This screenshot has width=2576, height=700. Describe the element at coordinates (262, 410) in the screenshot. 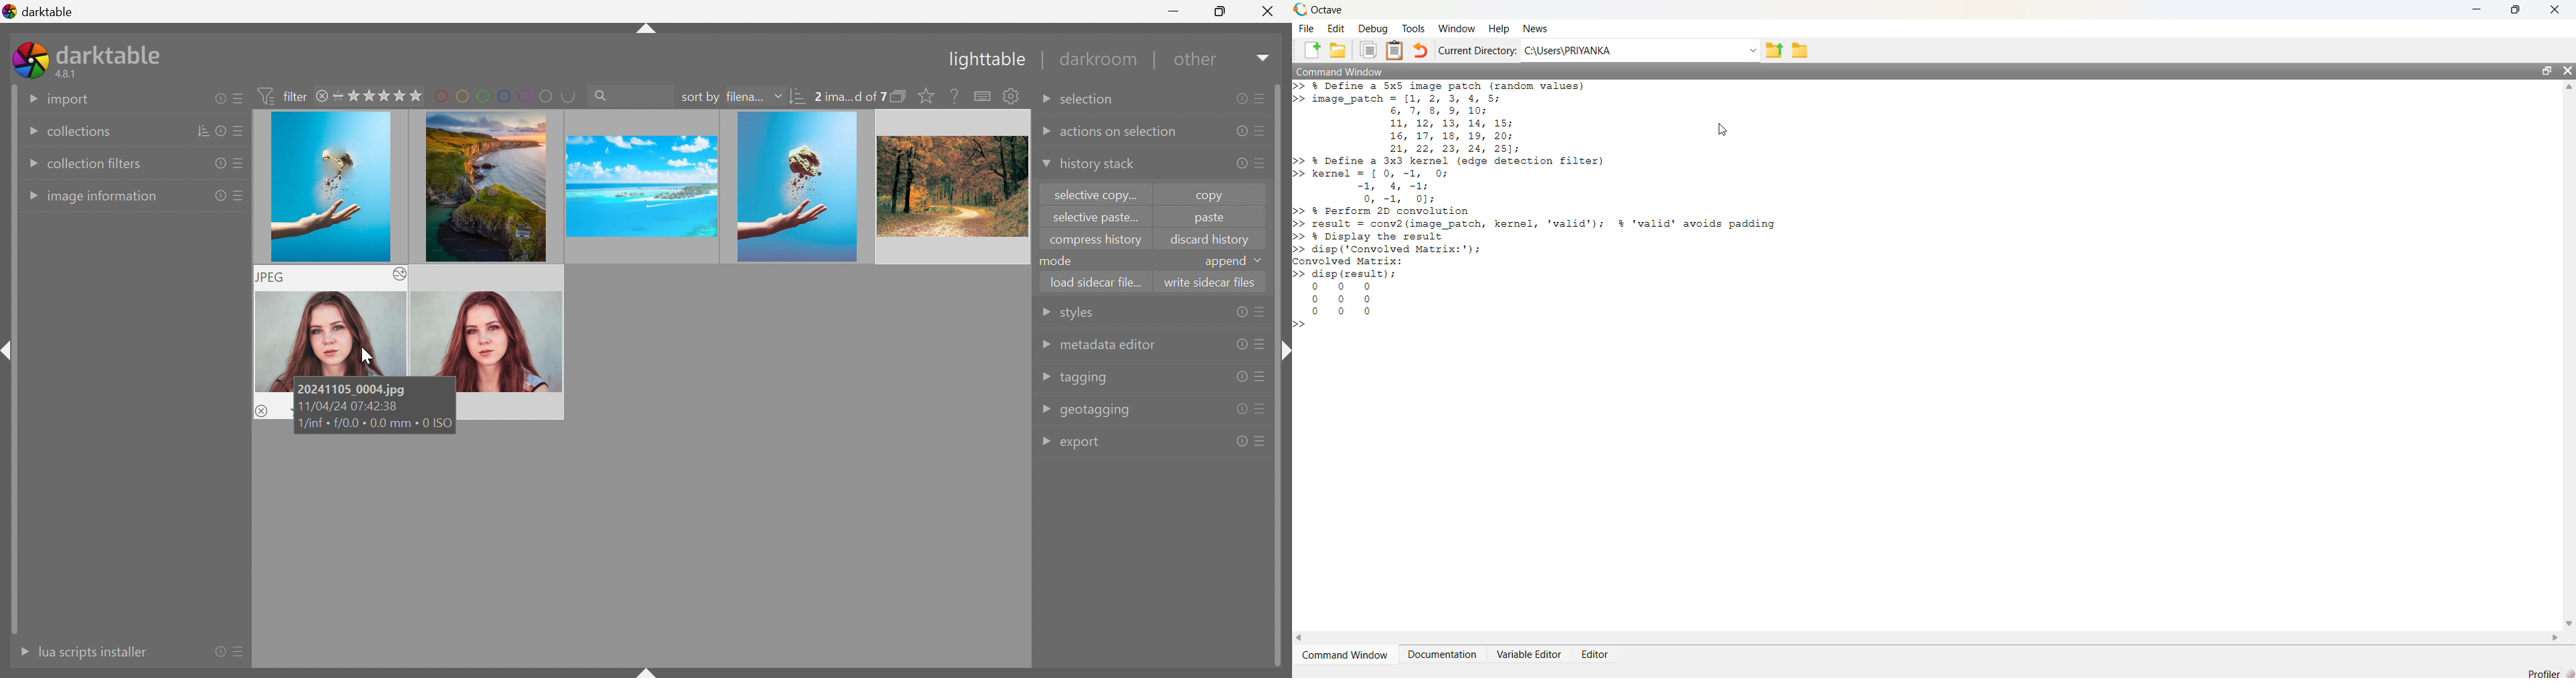

I see `Reject` at that location.